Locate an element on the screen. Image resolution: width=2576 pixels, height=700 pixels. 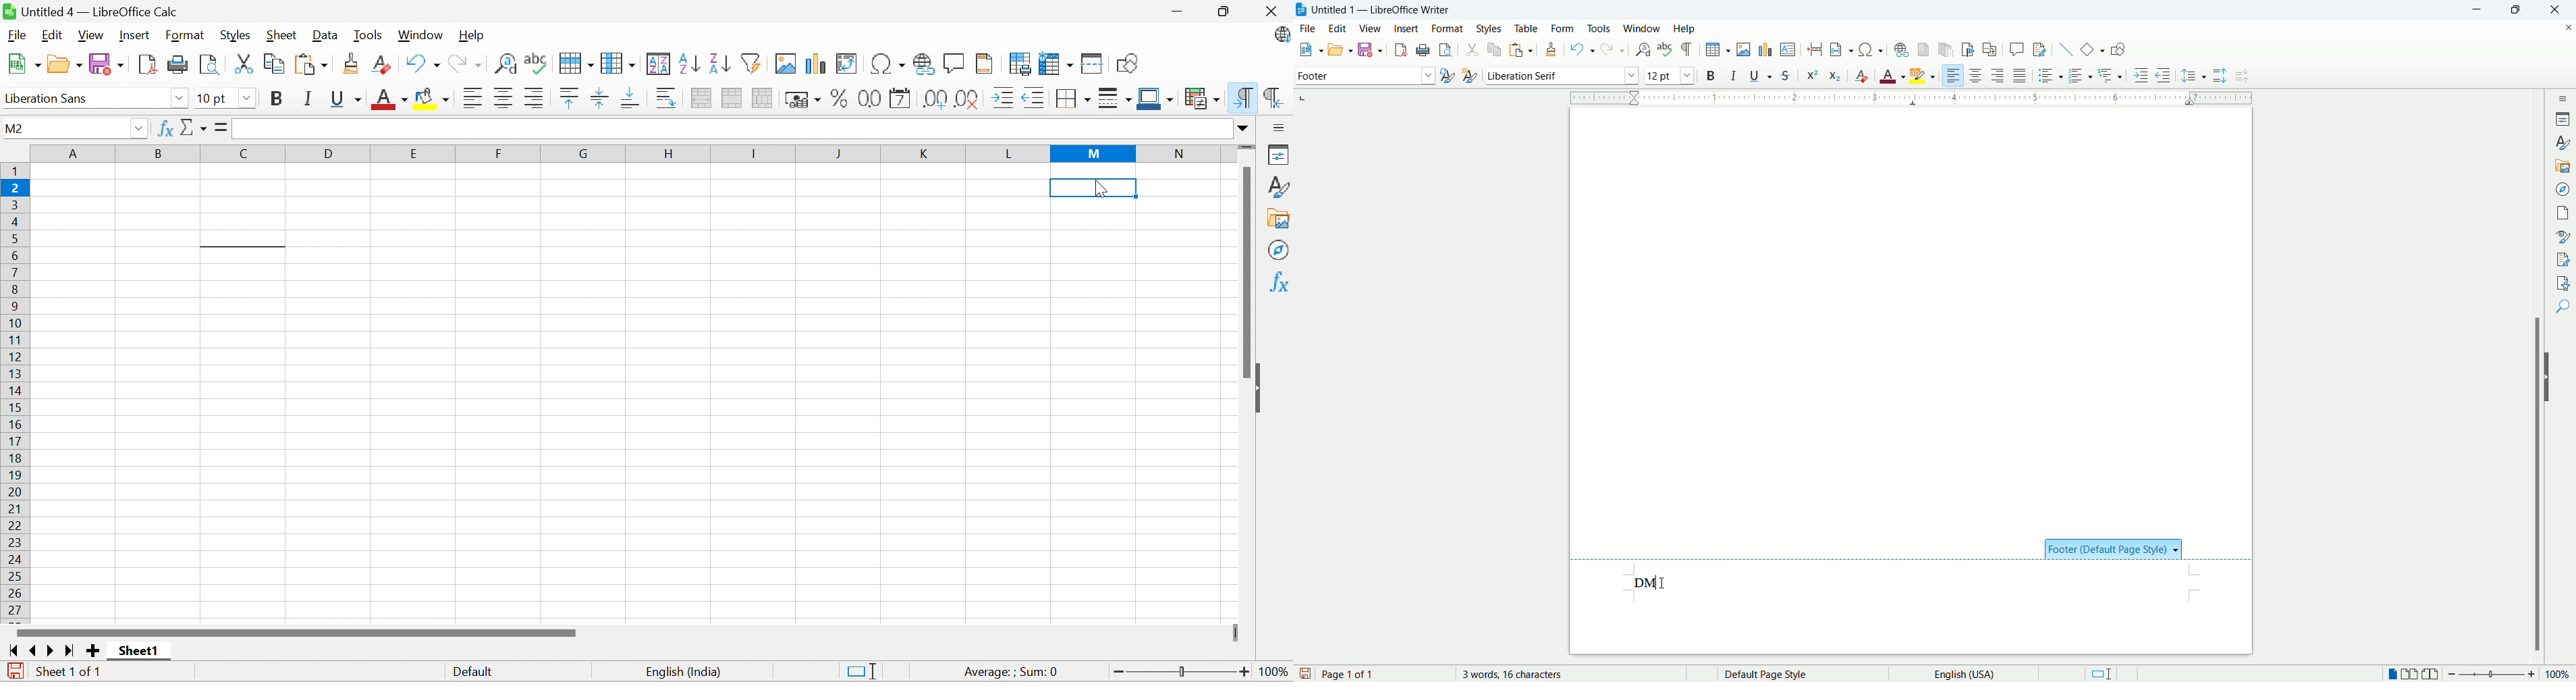
form is located at coordinates (1563, 27).